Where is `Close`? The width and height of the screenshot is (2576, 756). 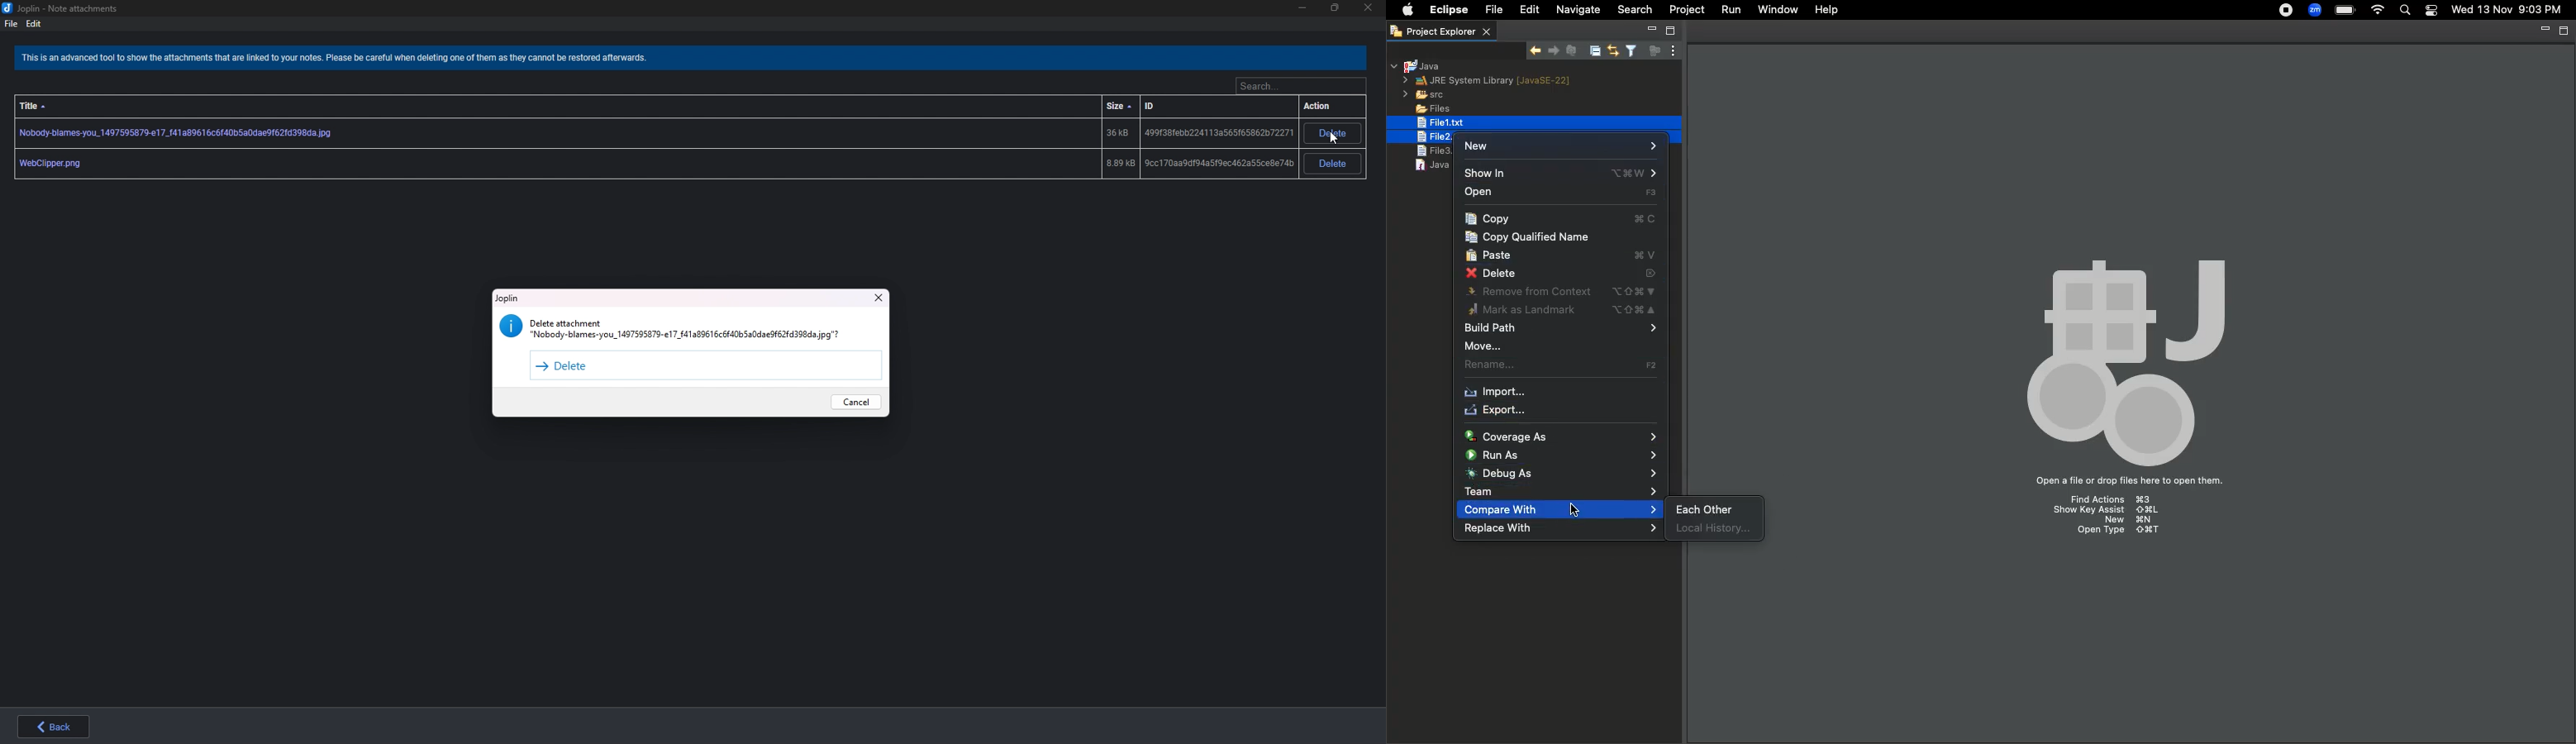 Close is located at coordinates (876, 298).